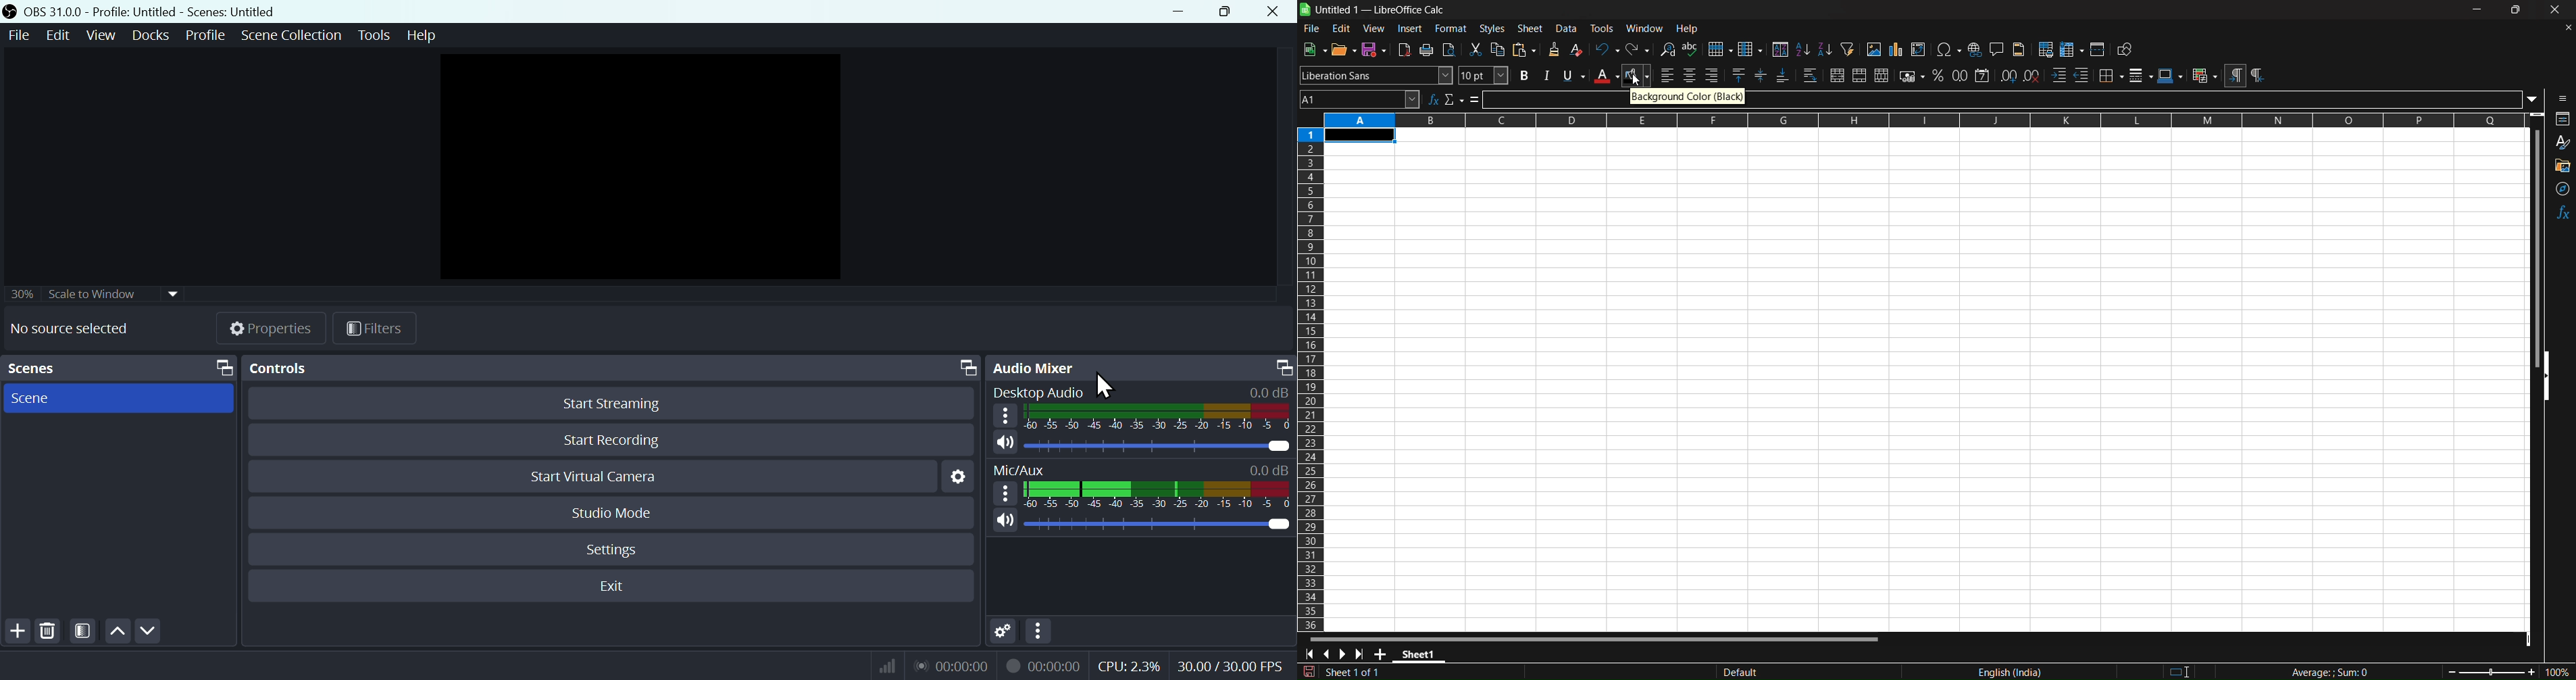 The height and width of the screenshot is (700, 2576). What do you see at coordinates (1180, 11) in the screenshot?
I see `minimise` at bounding box center [1180, 11].